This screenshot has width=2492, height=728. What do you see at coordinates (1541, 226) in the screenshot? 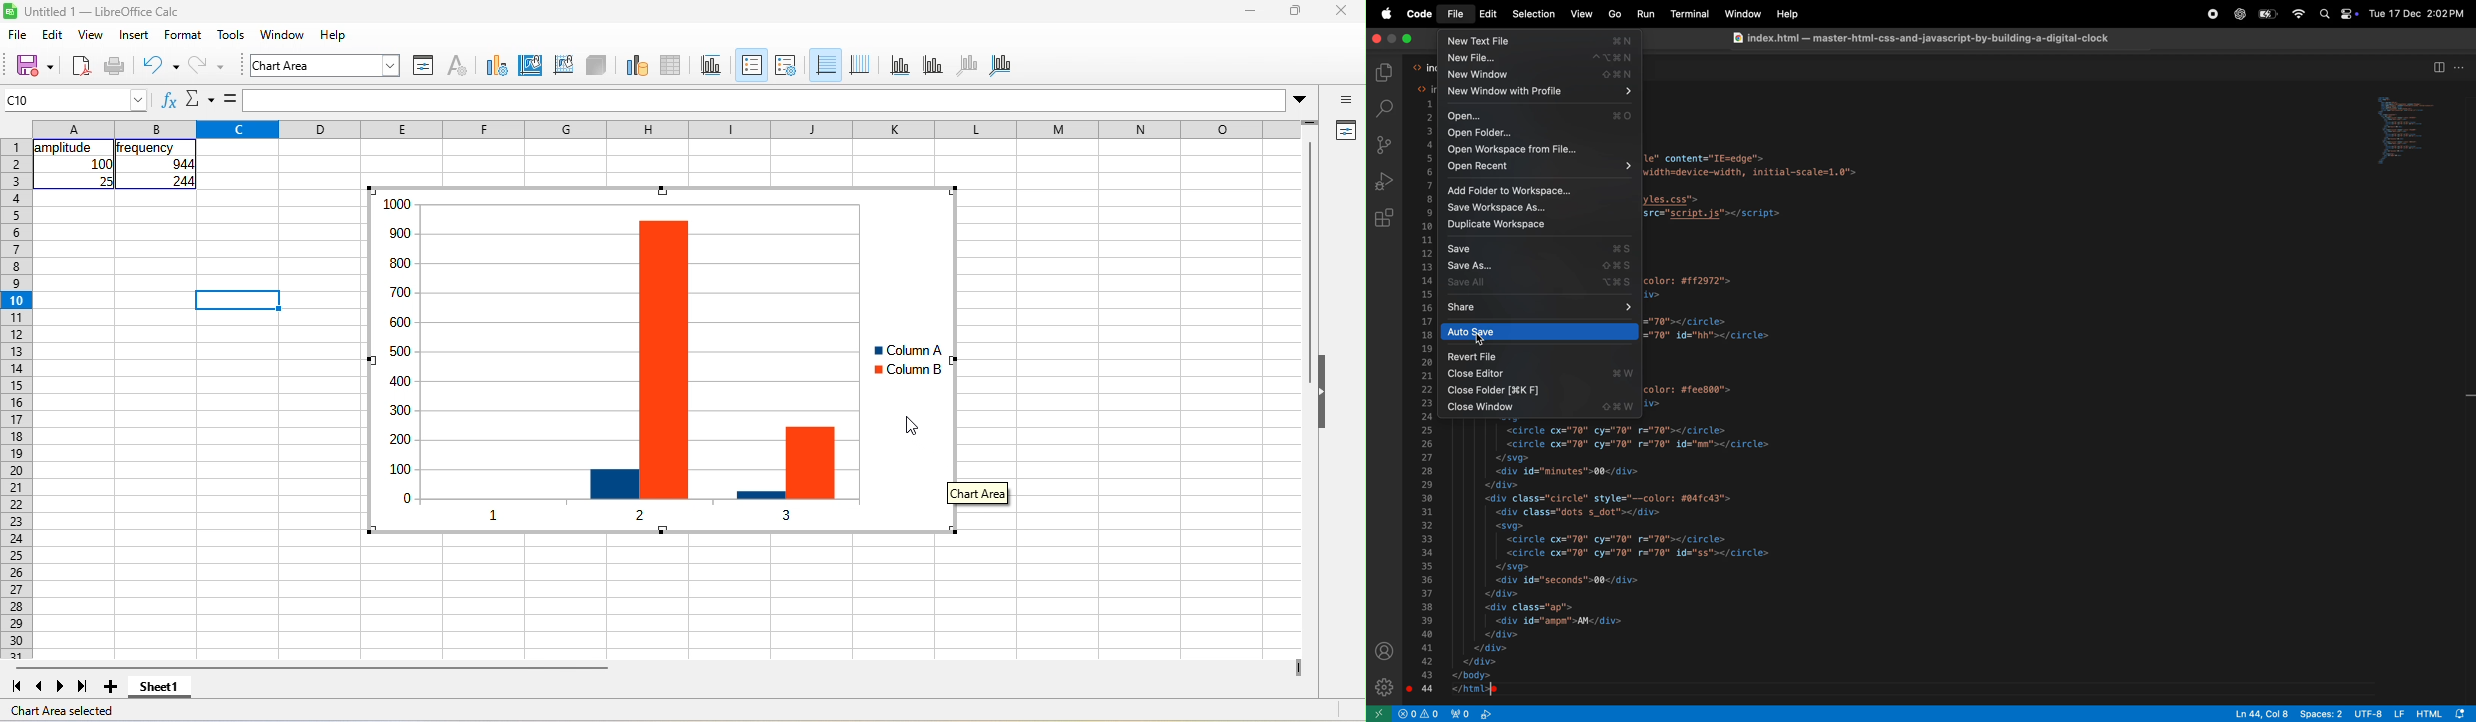
I see `duplicate` at bounding box center [1541, 226].